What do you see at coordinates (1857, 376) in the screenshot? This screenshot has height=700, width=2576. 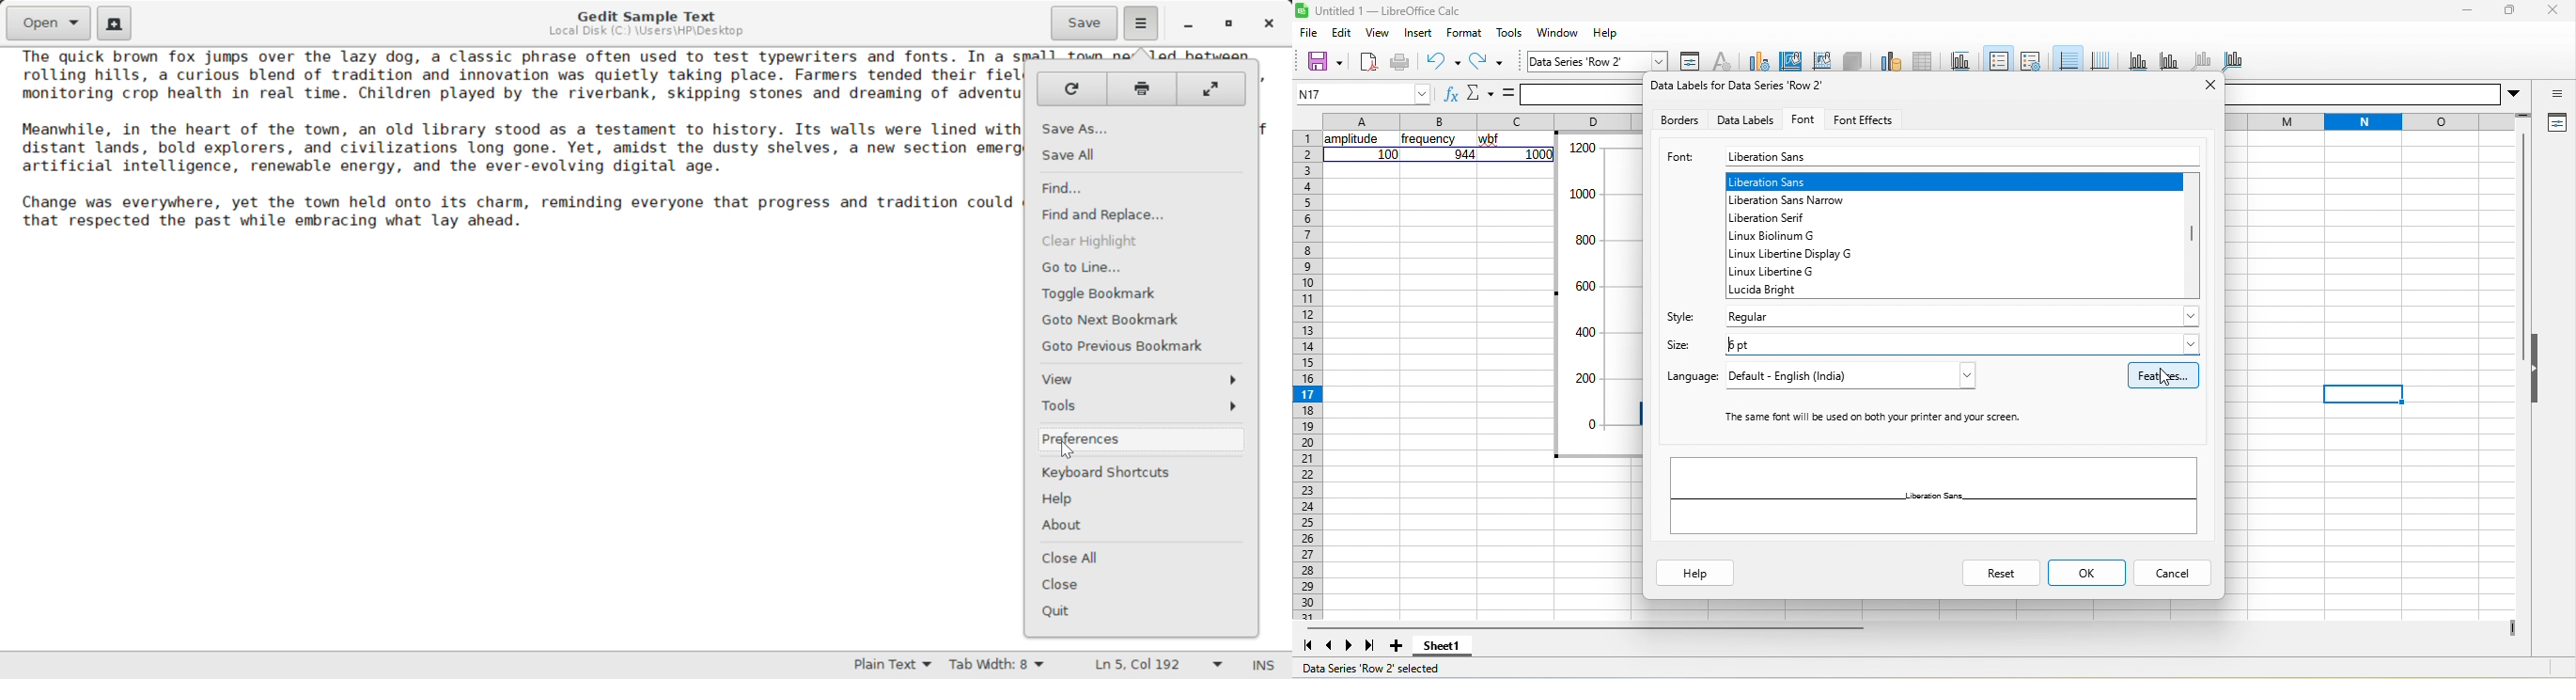 I see `default - English (India)` at bounding box center [1857, 376].